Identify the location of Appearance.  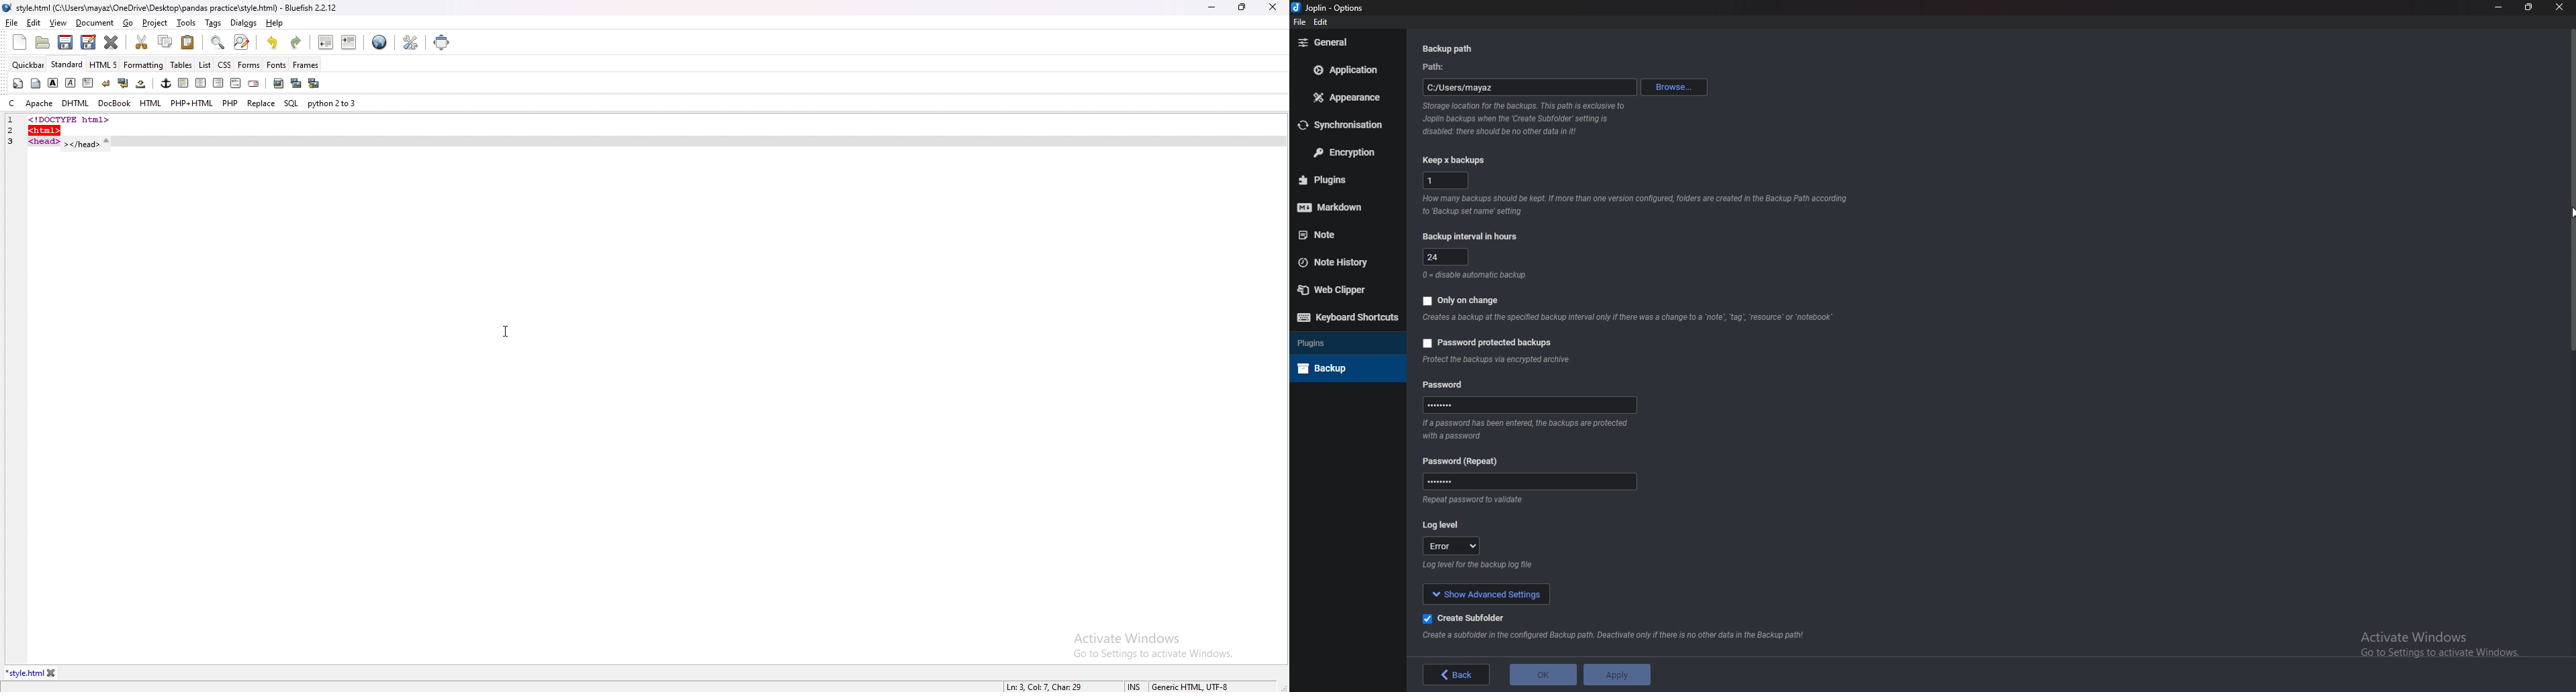
(1348, 99).